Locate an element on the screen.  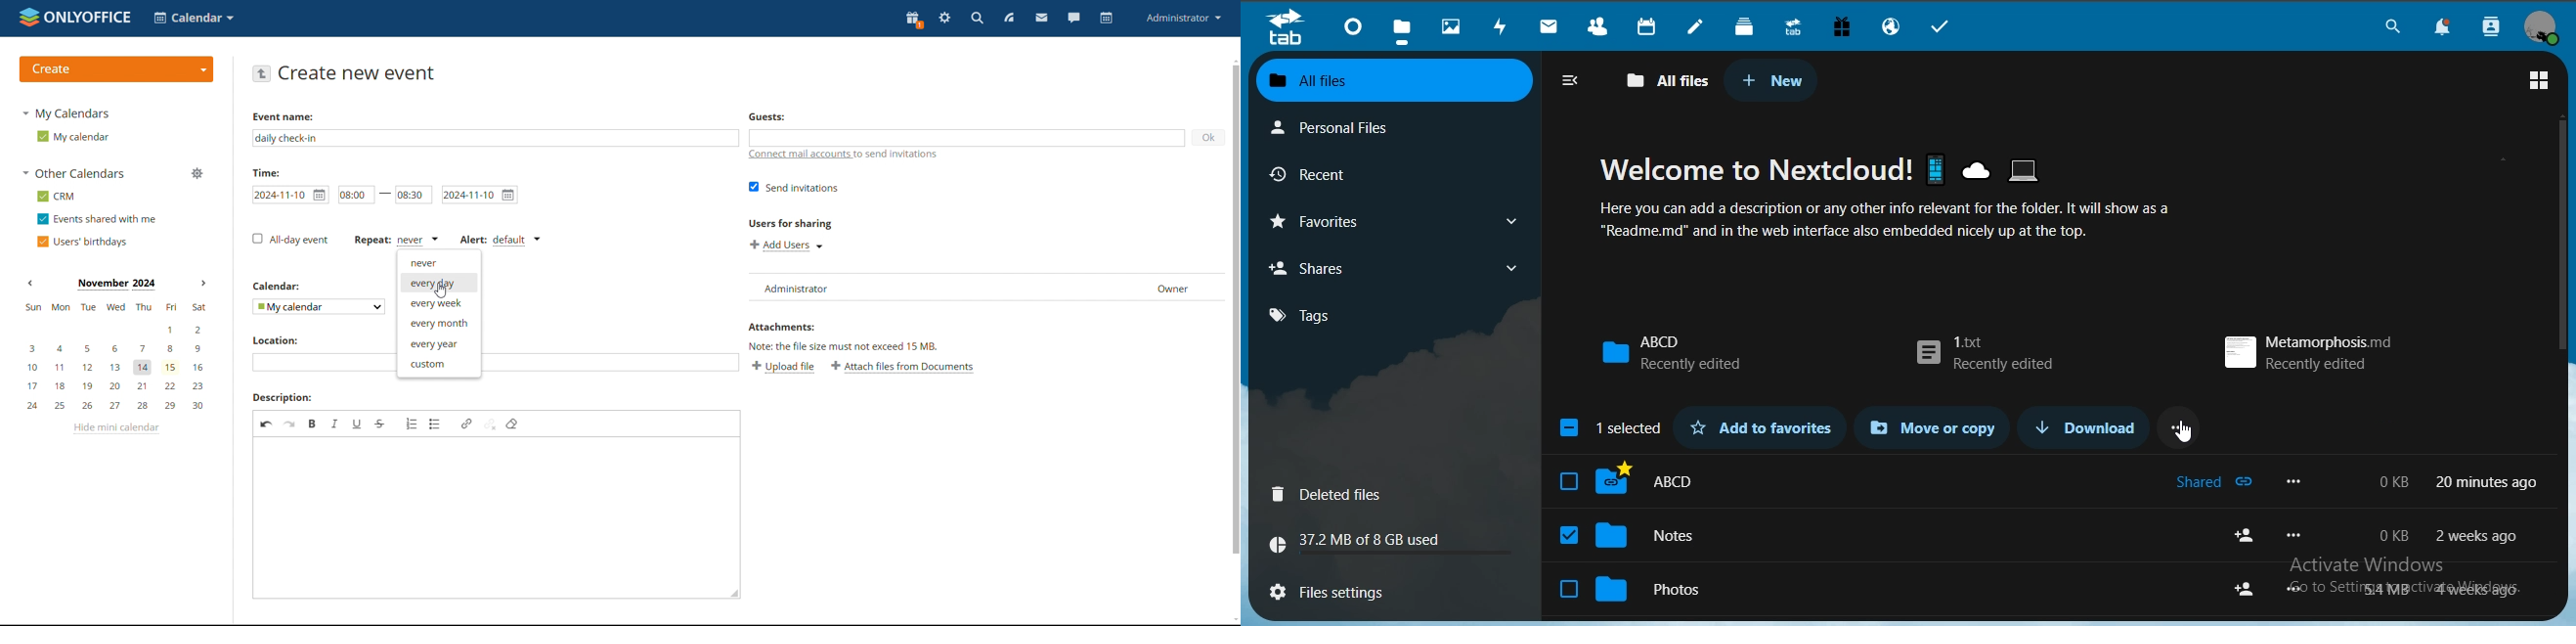
unlink is located at coordinates (490, 424).